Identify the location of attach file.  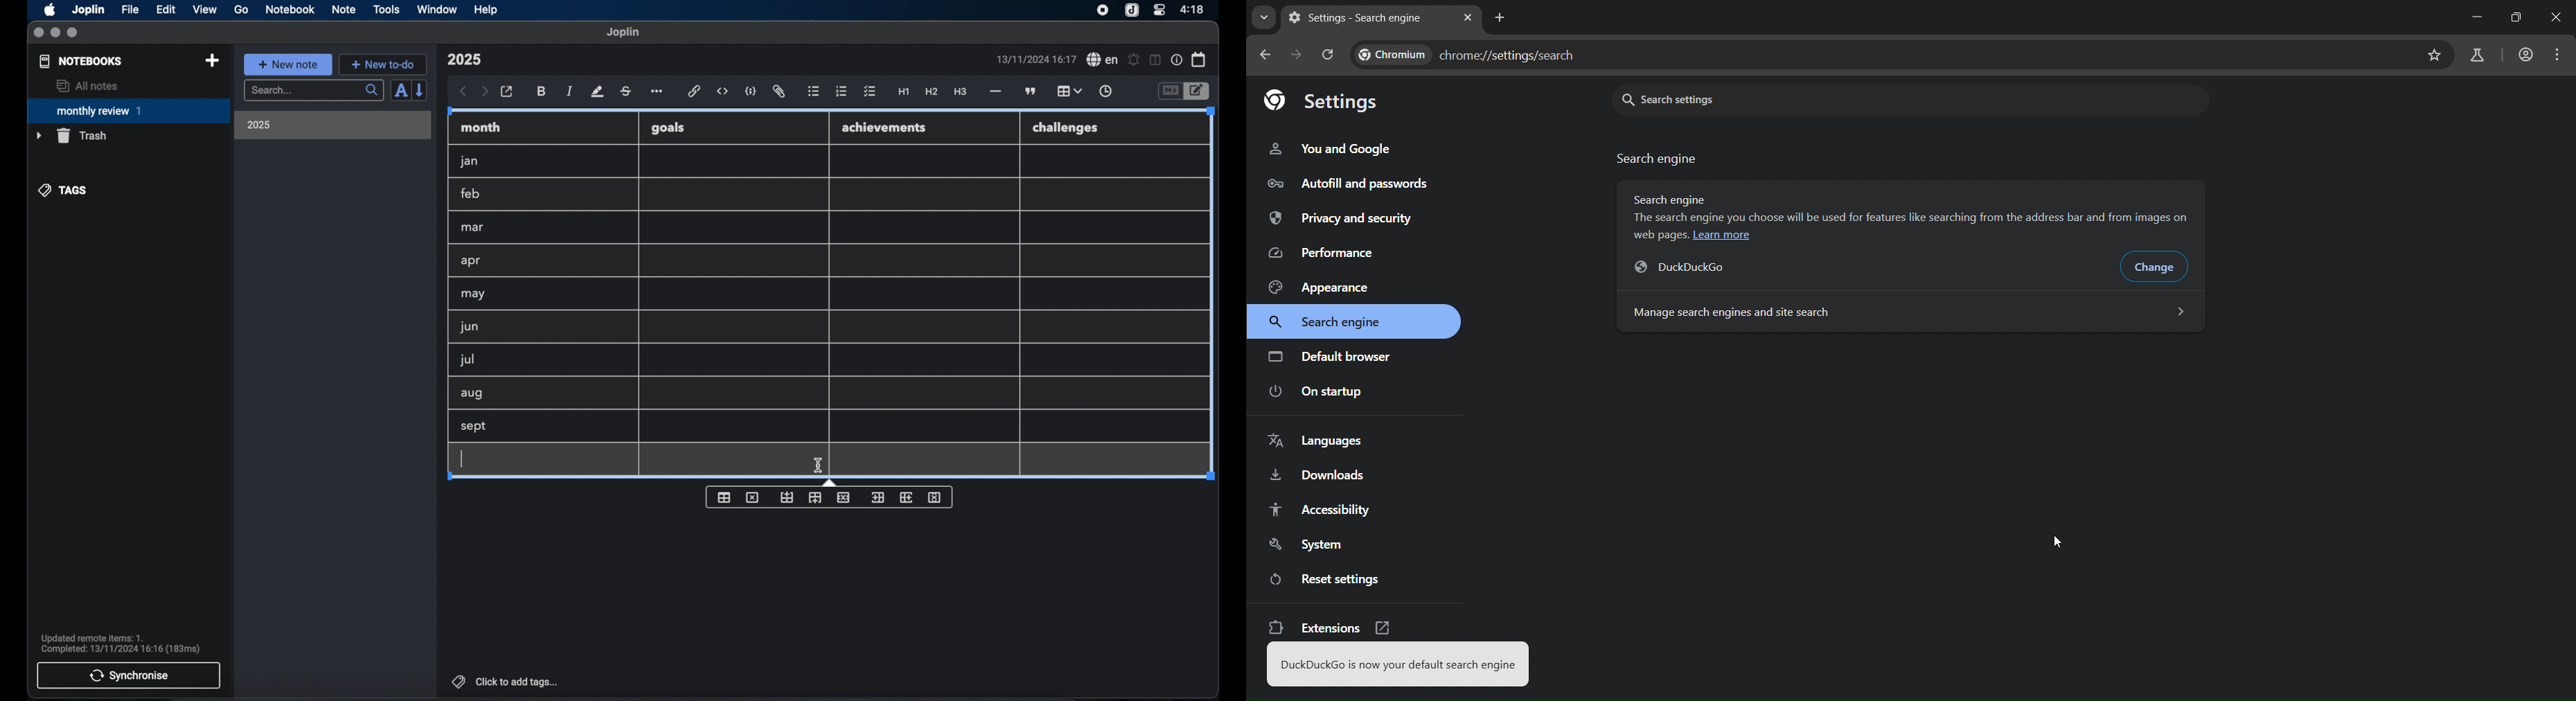
(779, 92).